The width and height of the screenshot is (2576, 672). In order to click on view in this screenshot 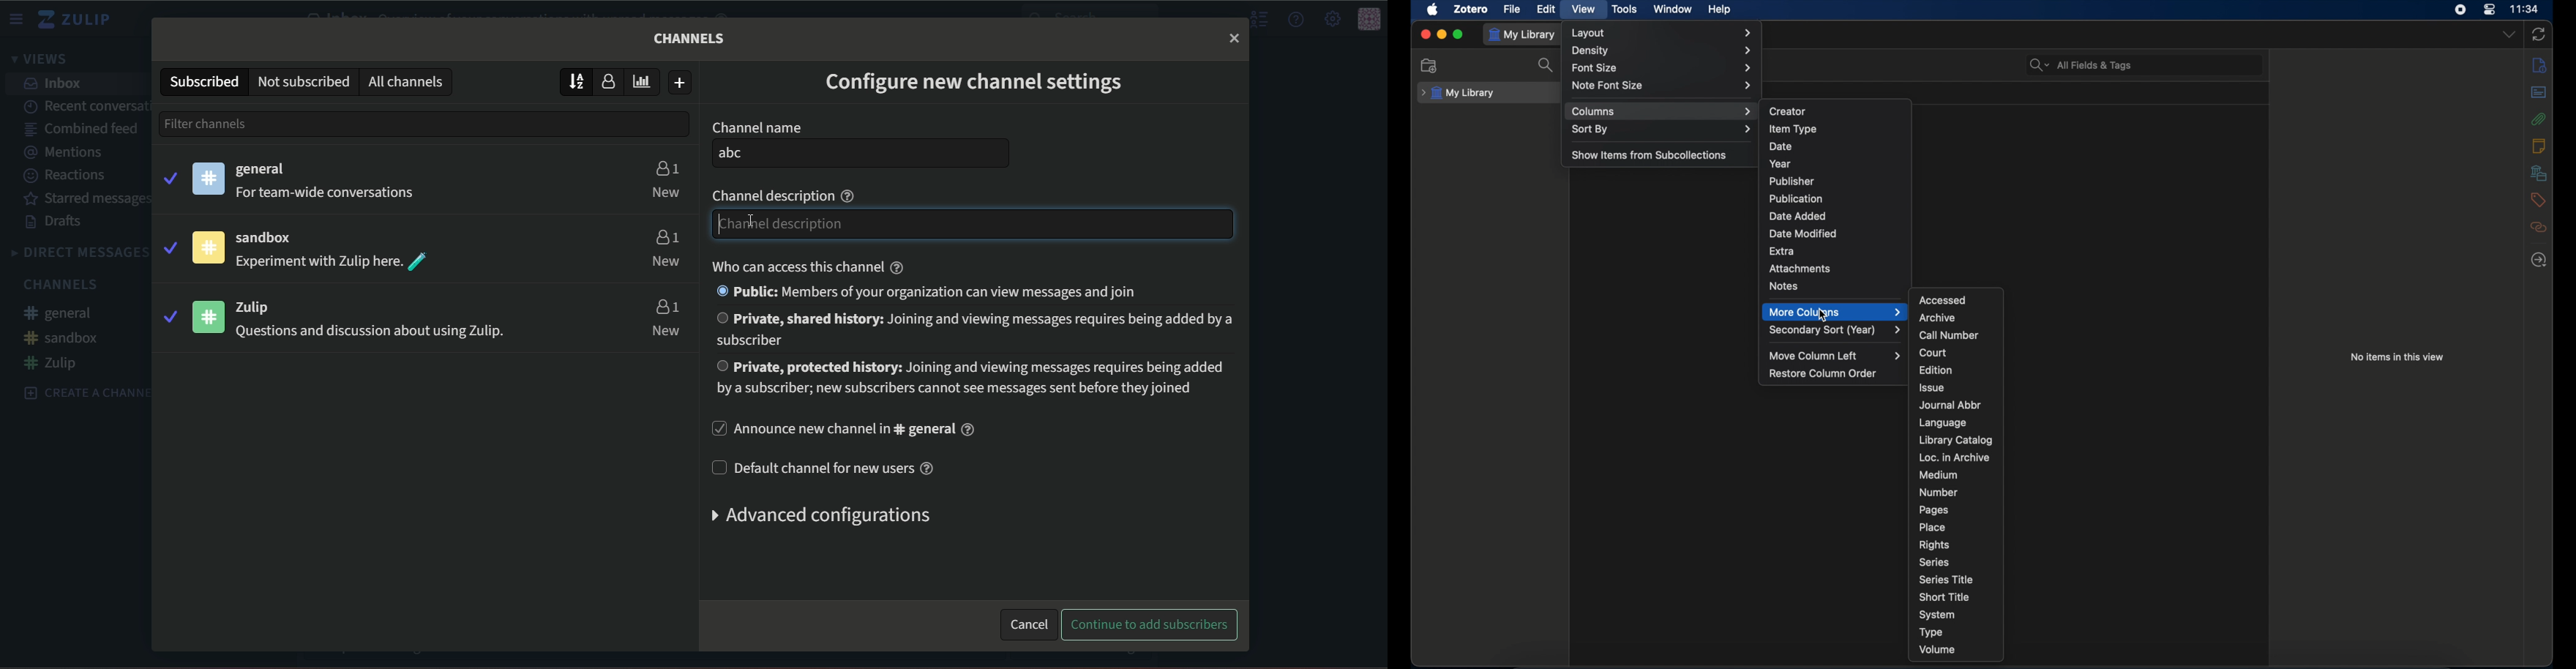, I will do `click(1584, 9)`.